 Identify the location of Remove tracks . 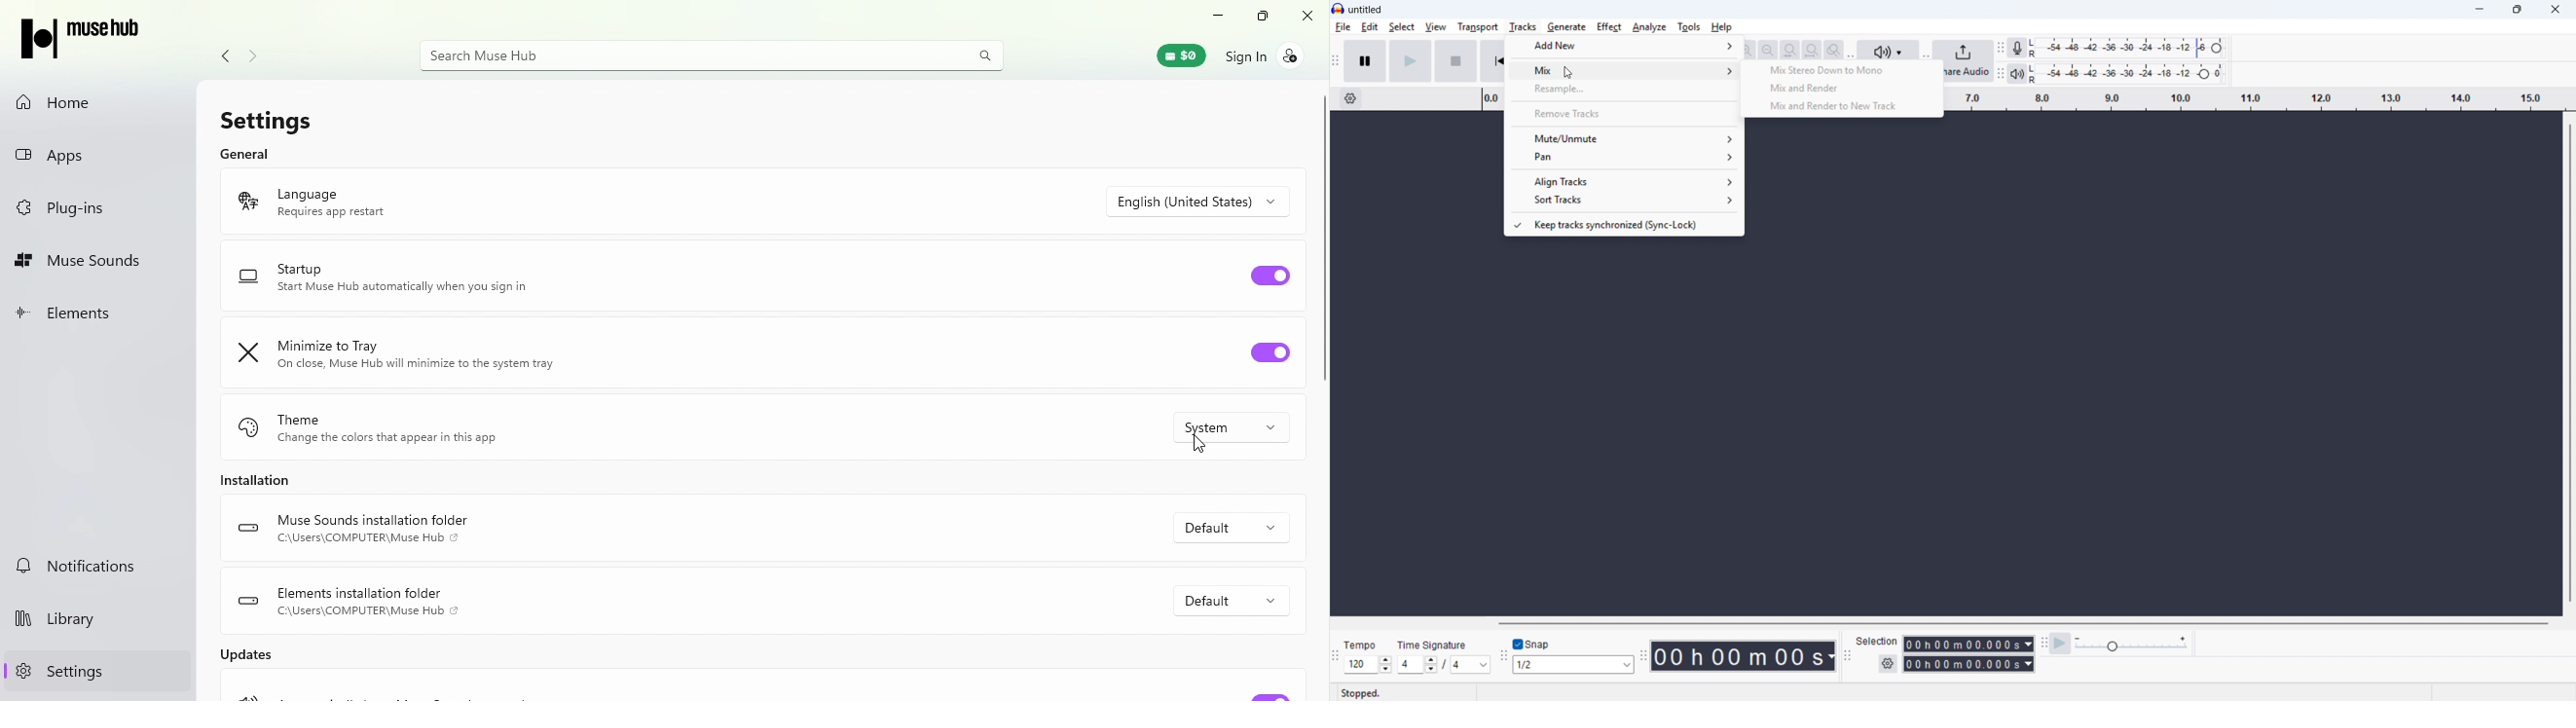
(1624, 113).